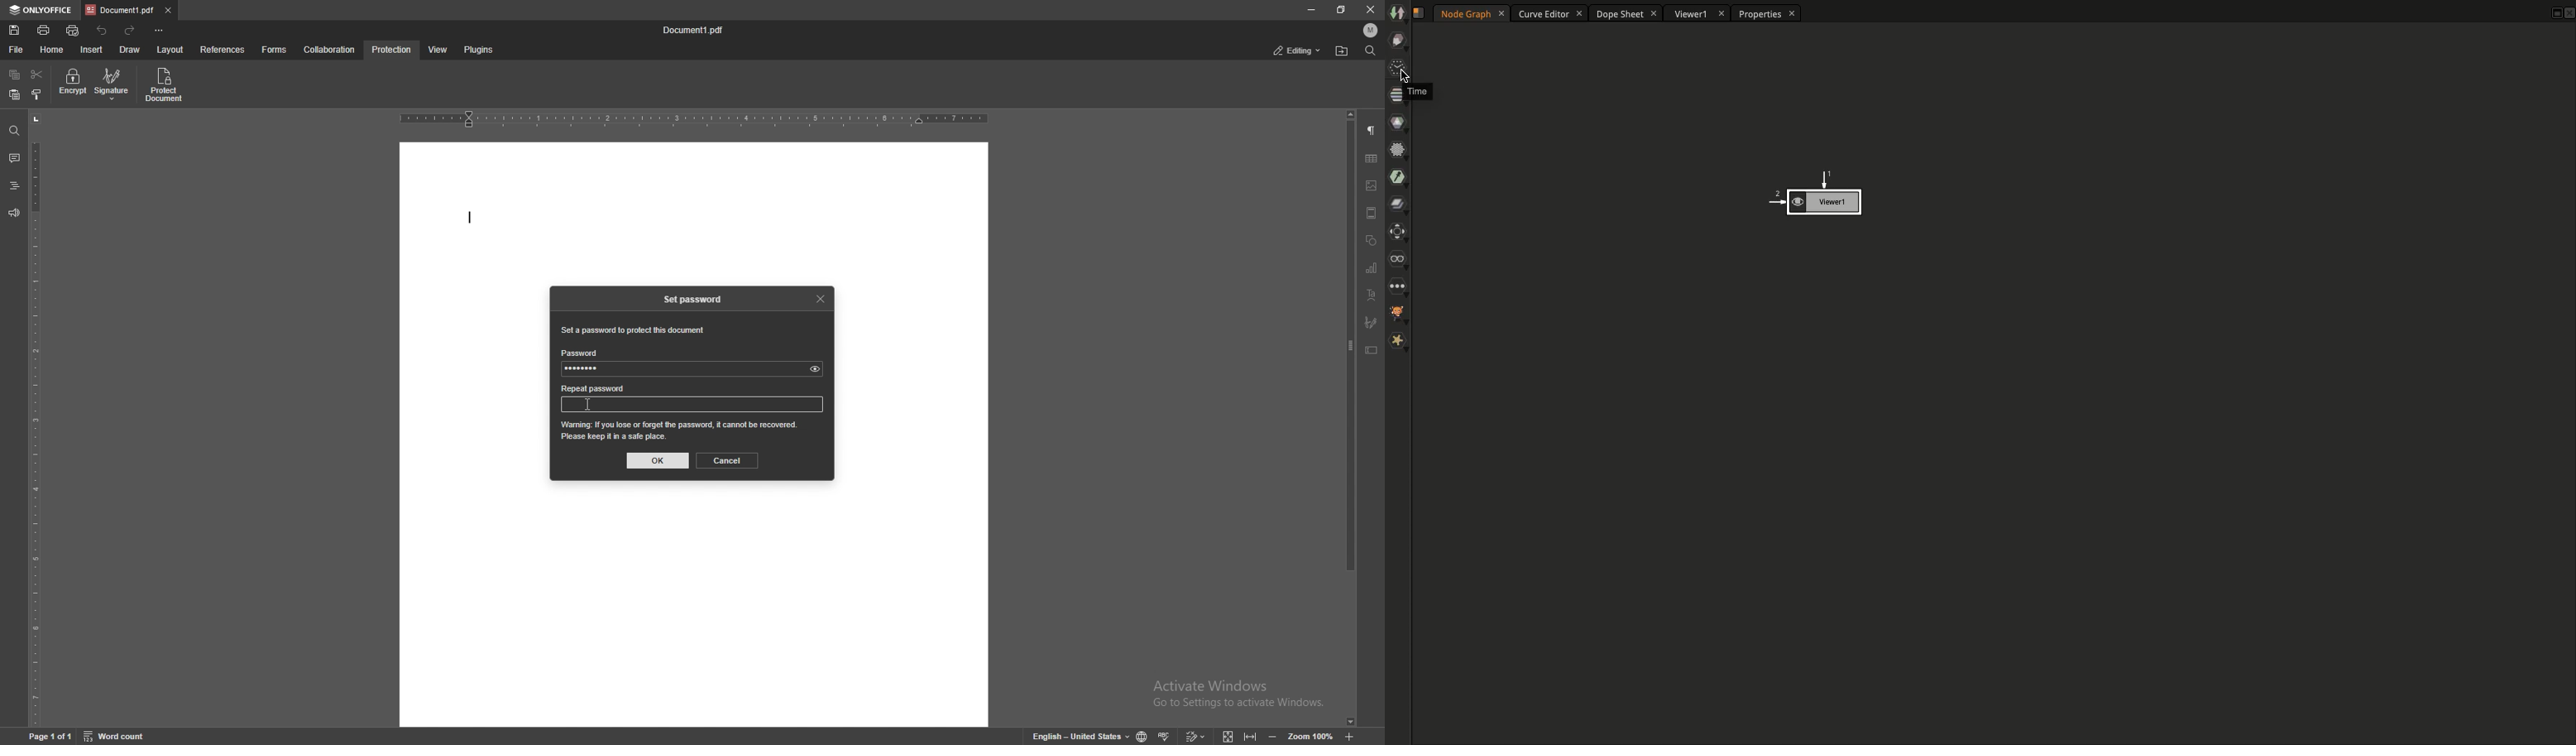 The image size is (2576, 756). What do you see at coordinates (589, 404) in the screenshot?
I see `cursor` at bounding box center [589, 404].